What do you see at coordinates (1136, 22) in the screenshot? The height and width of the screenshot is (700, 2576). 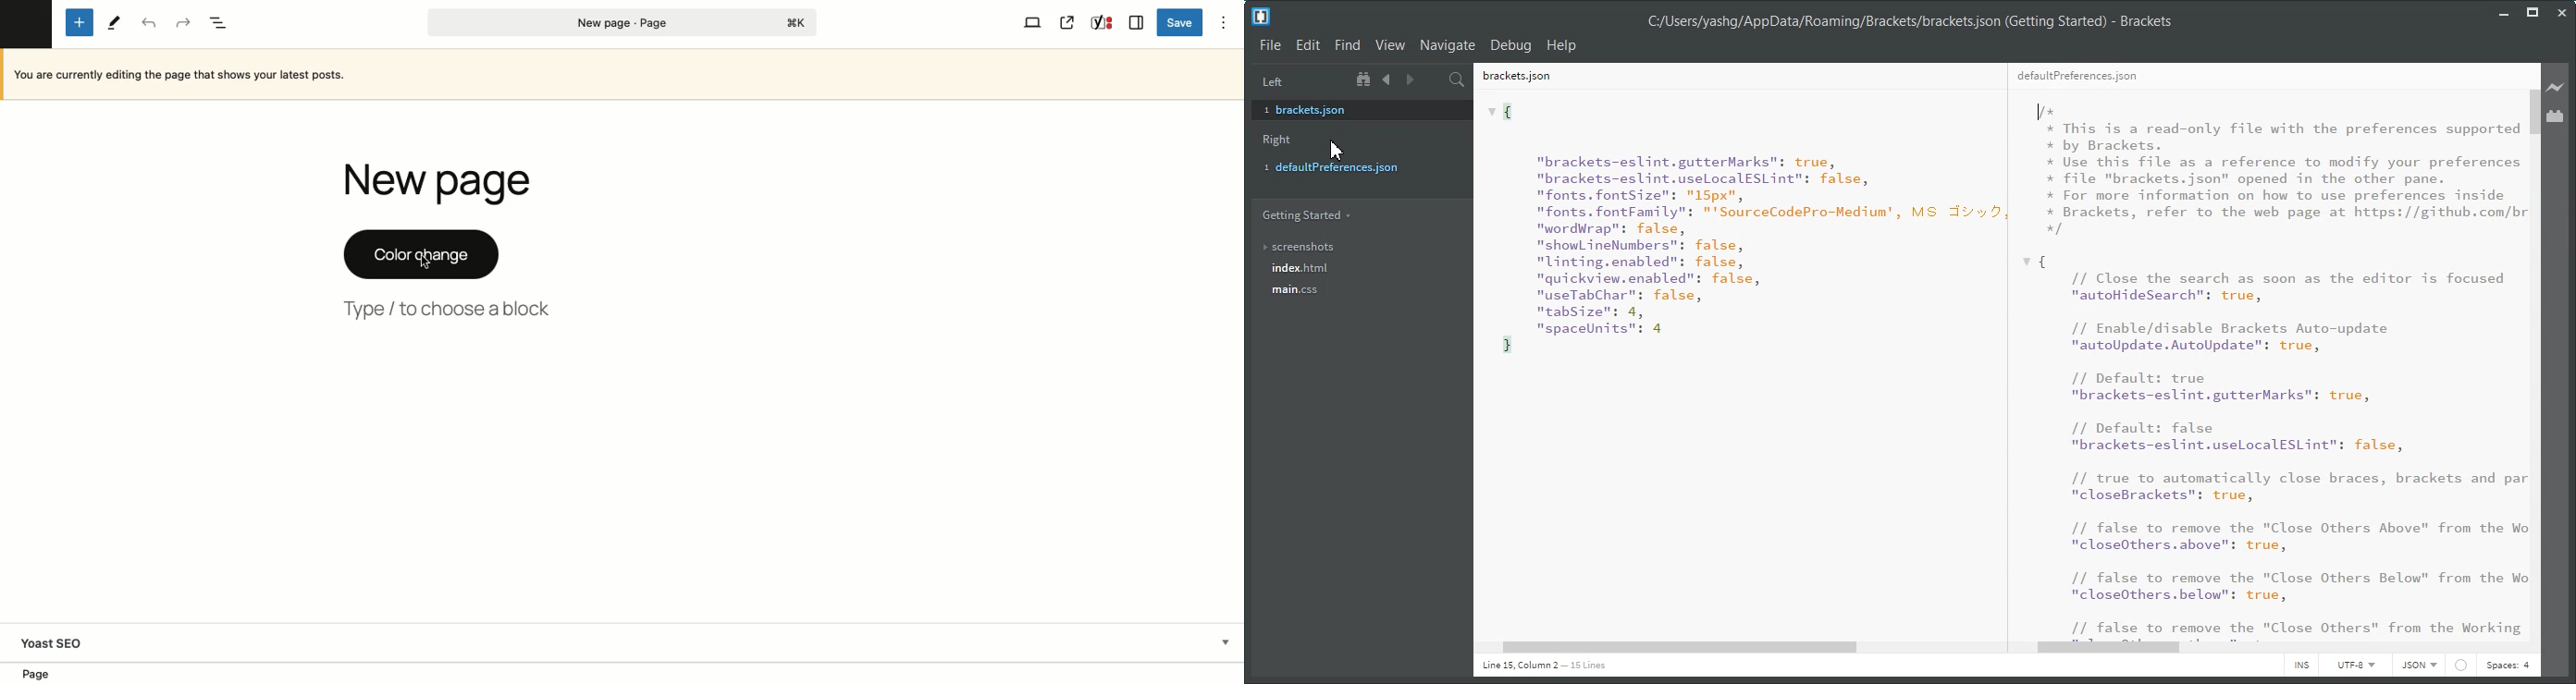 I see `Sidebar` at bounding box center [1136, 22].